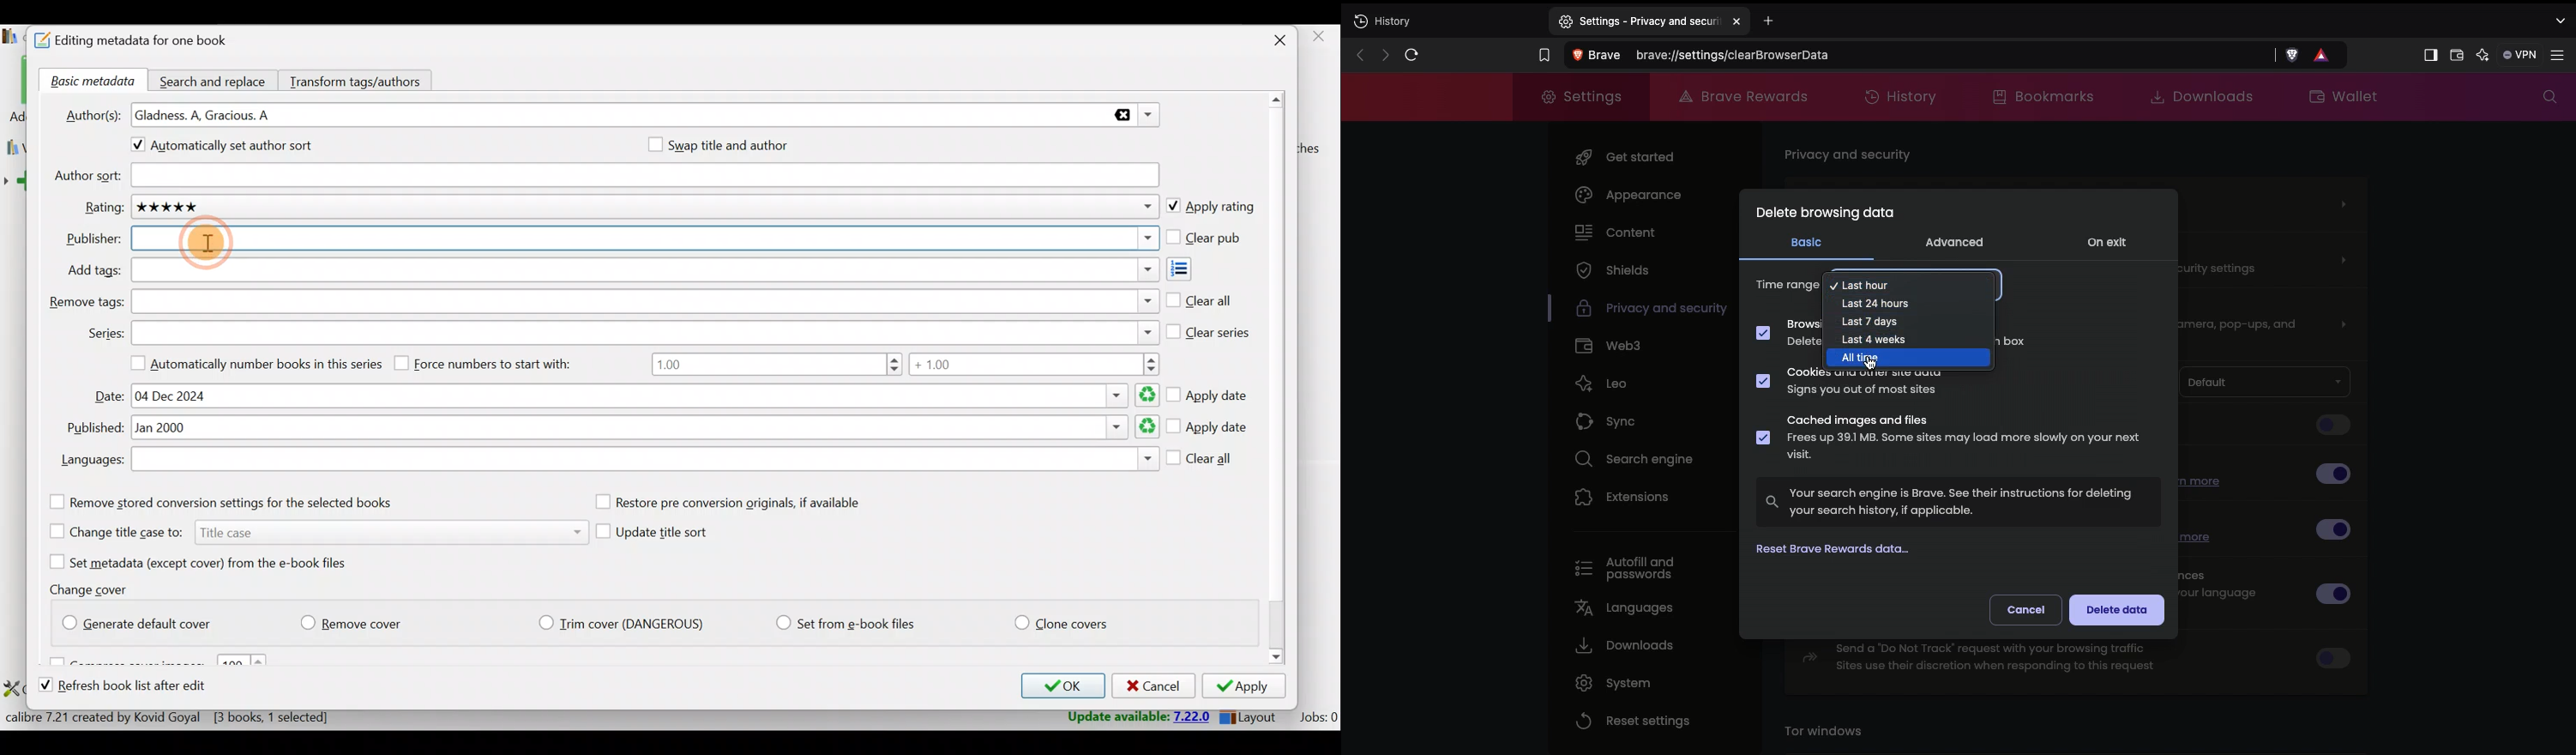 This screenshot has width=2576, height=756. What do you see at coordinates (644, 240) in the screenshot?
I see `Publisher` at bounding box center [644, 240].